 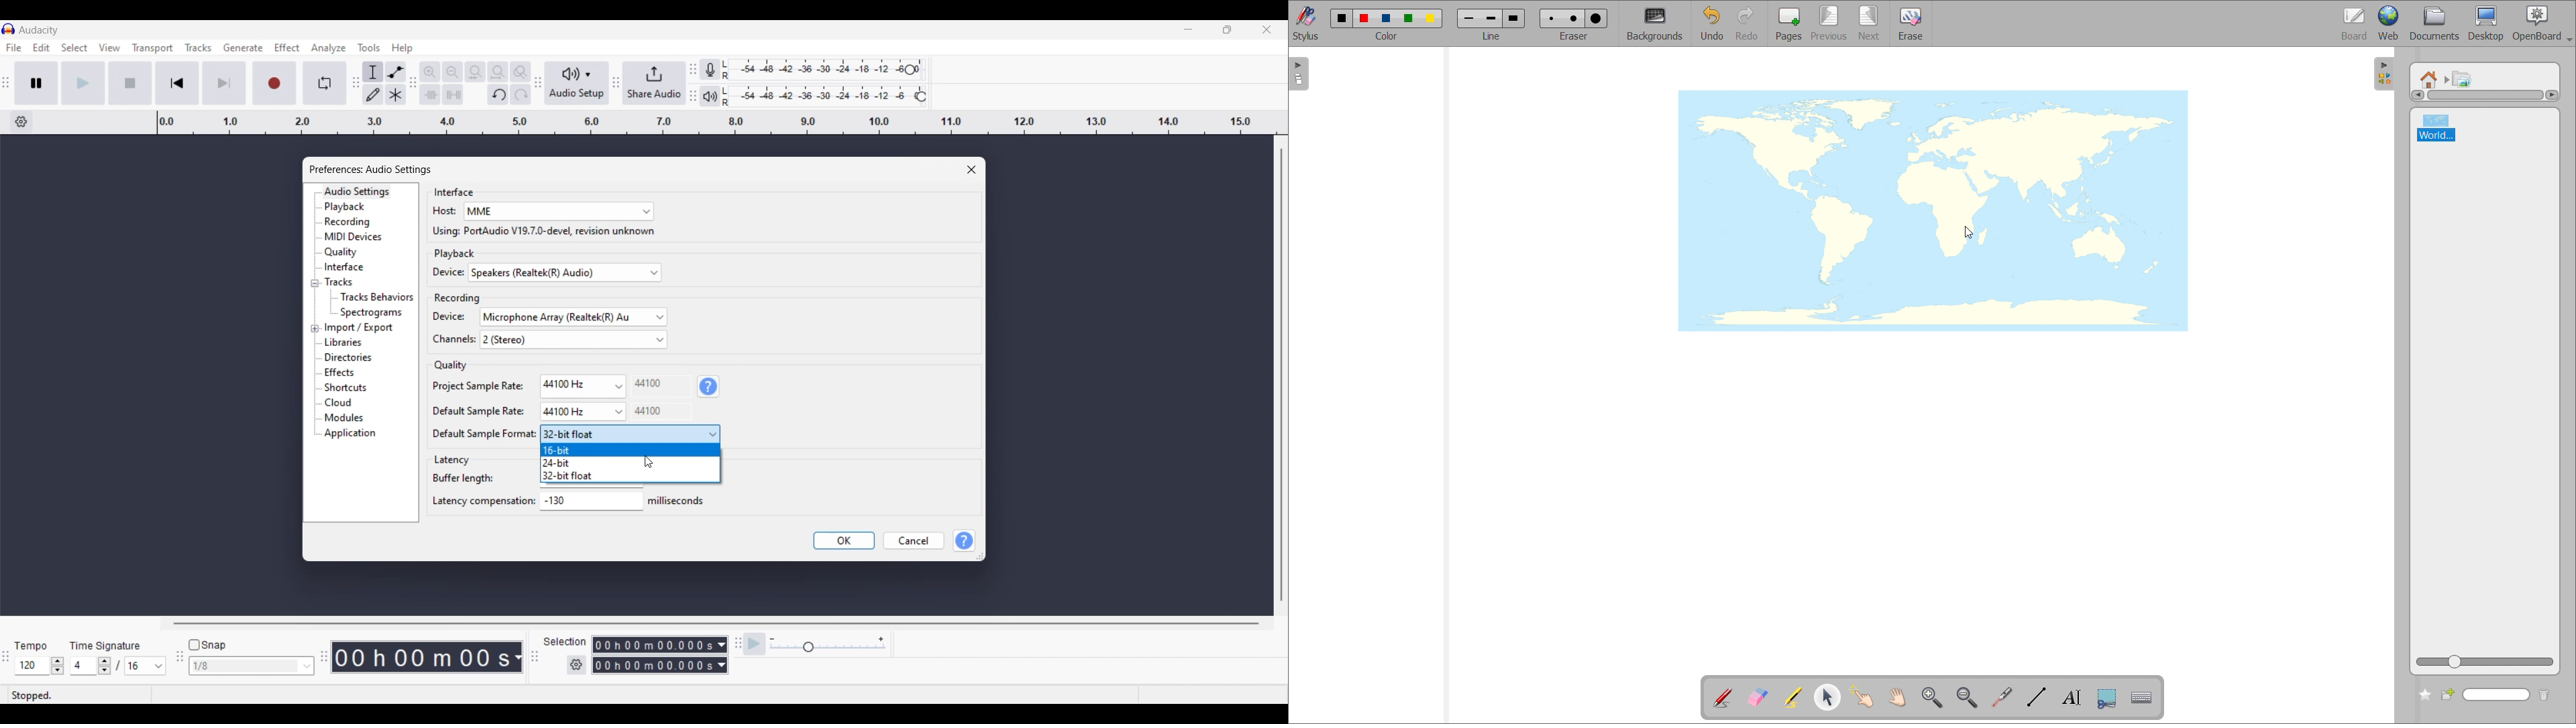 I want to click on Help, so click(x=965, y=541).